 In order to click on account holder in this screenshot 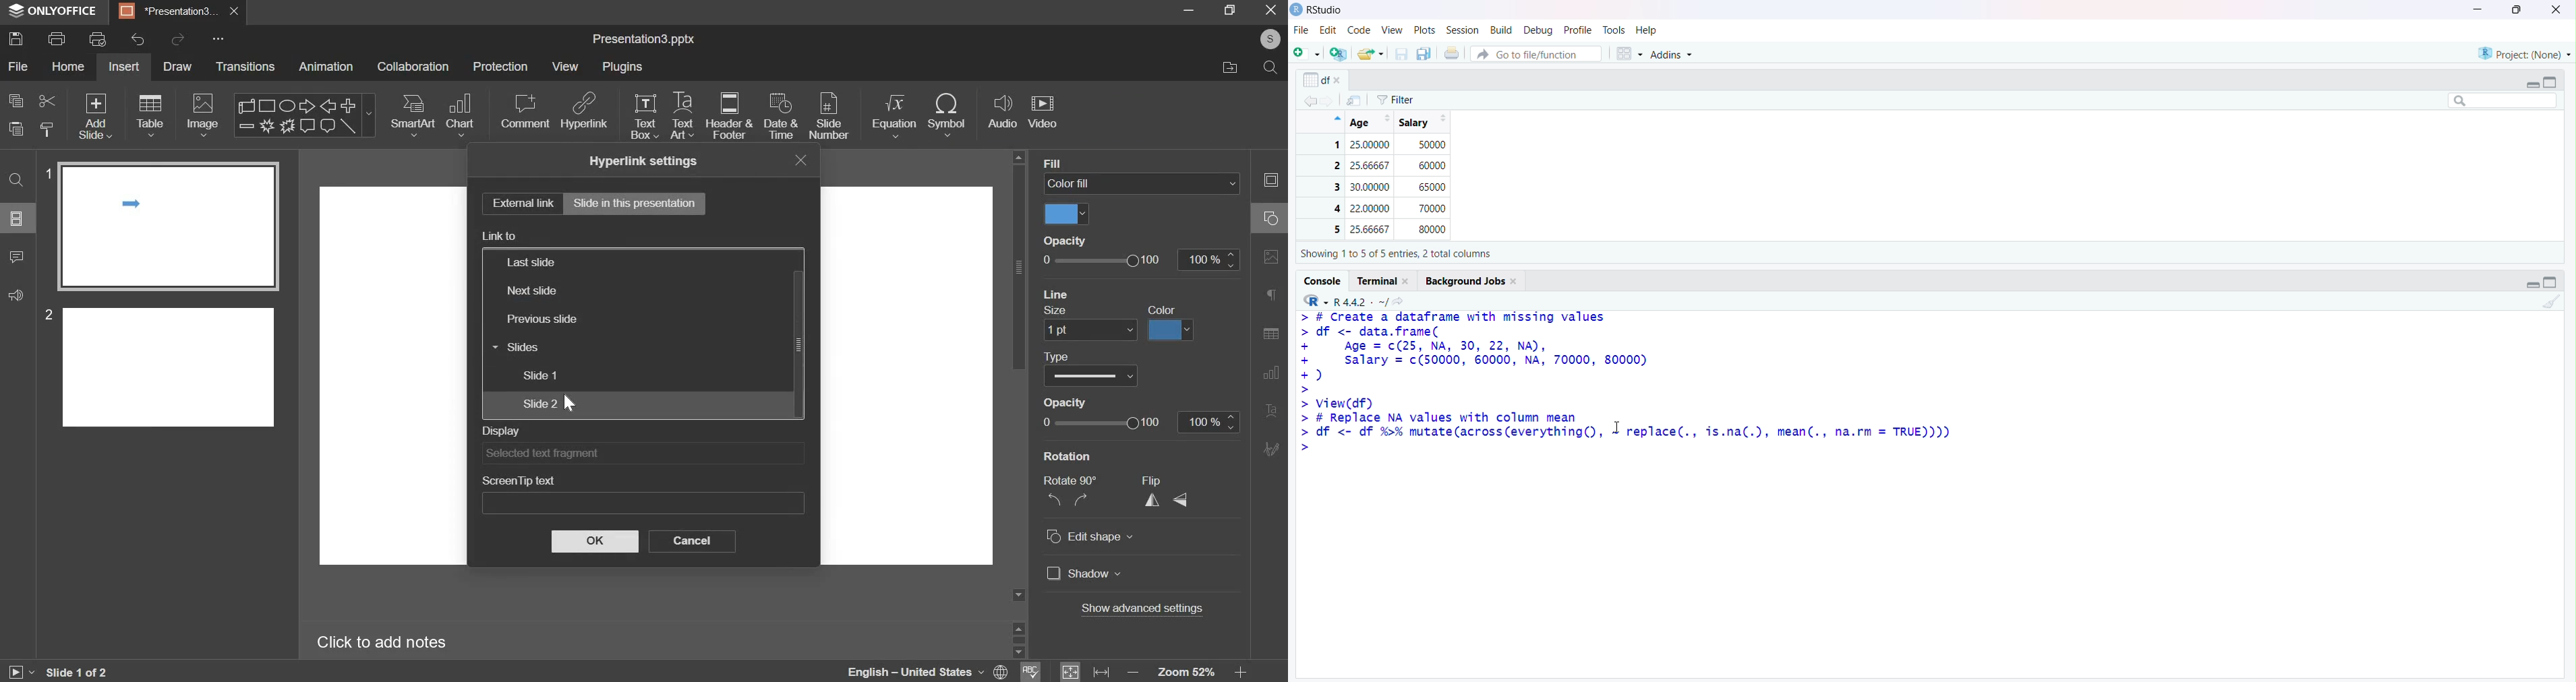, I will do `click(1268, 39)`.